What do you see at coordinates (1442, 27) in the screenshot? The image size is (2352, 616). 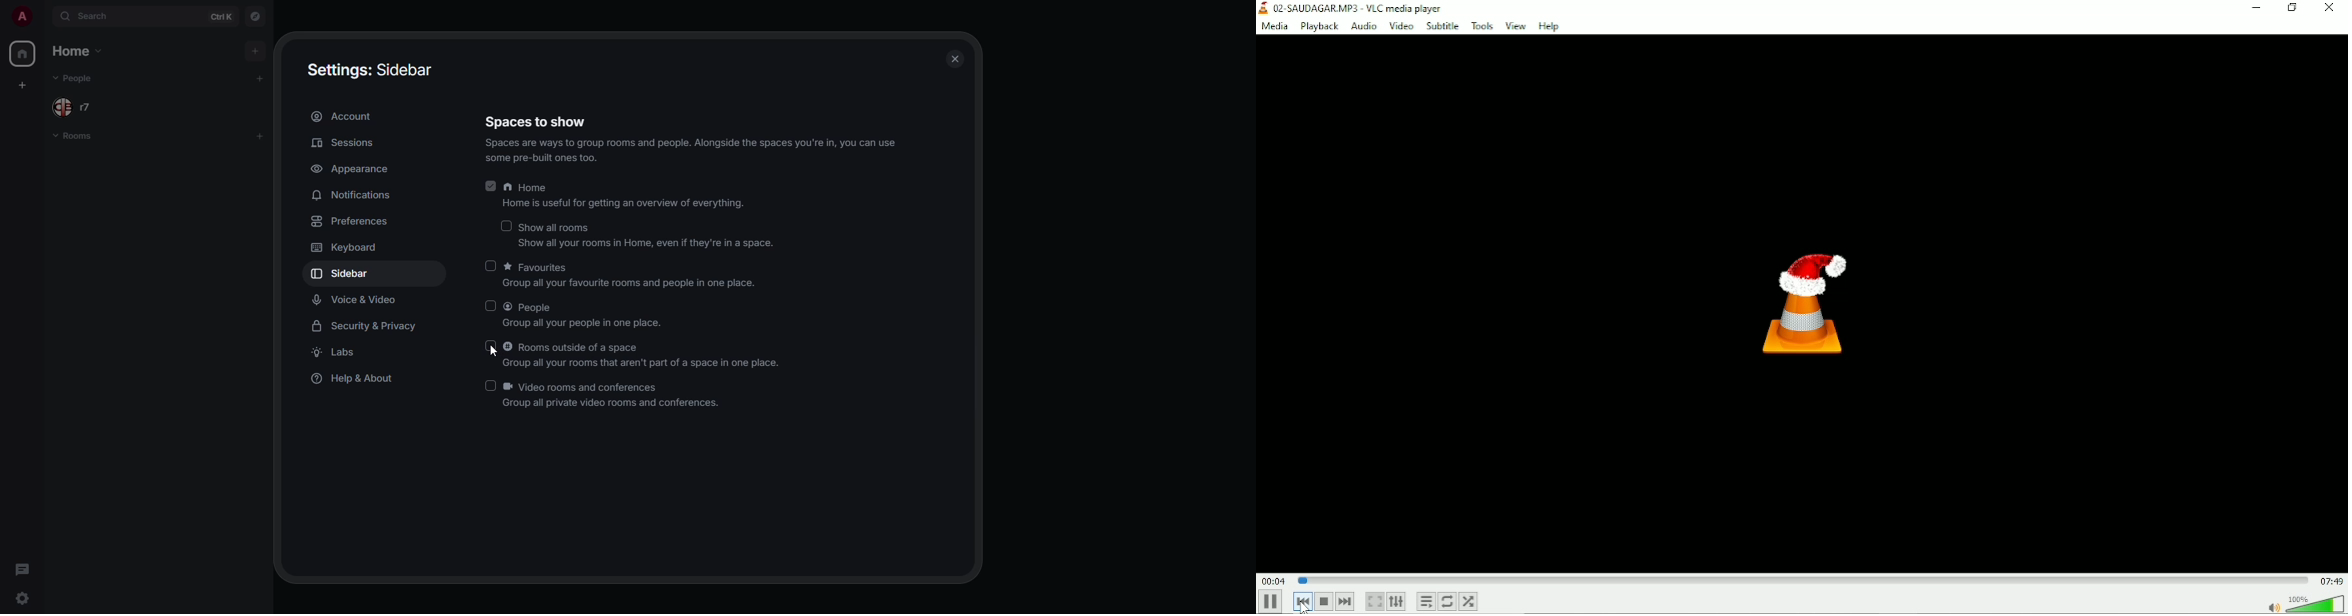 I see `Subtitle` at bounding box center [1442, 27].